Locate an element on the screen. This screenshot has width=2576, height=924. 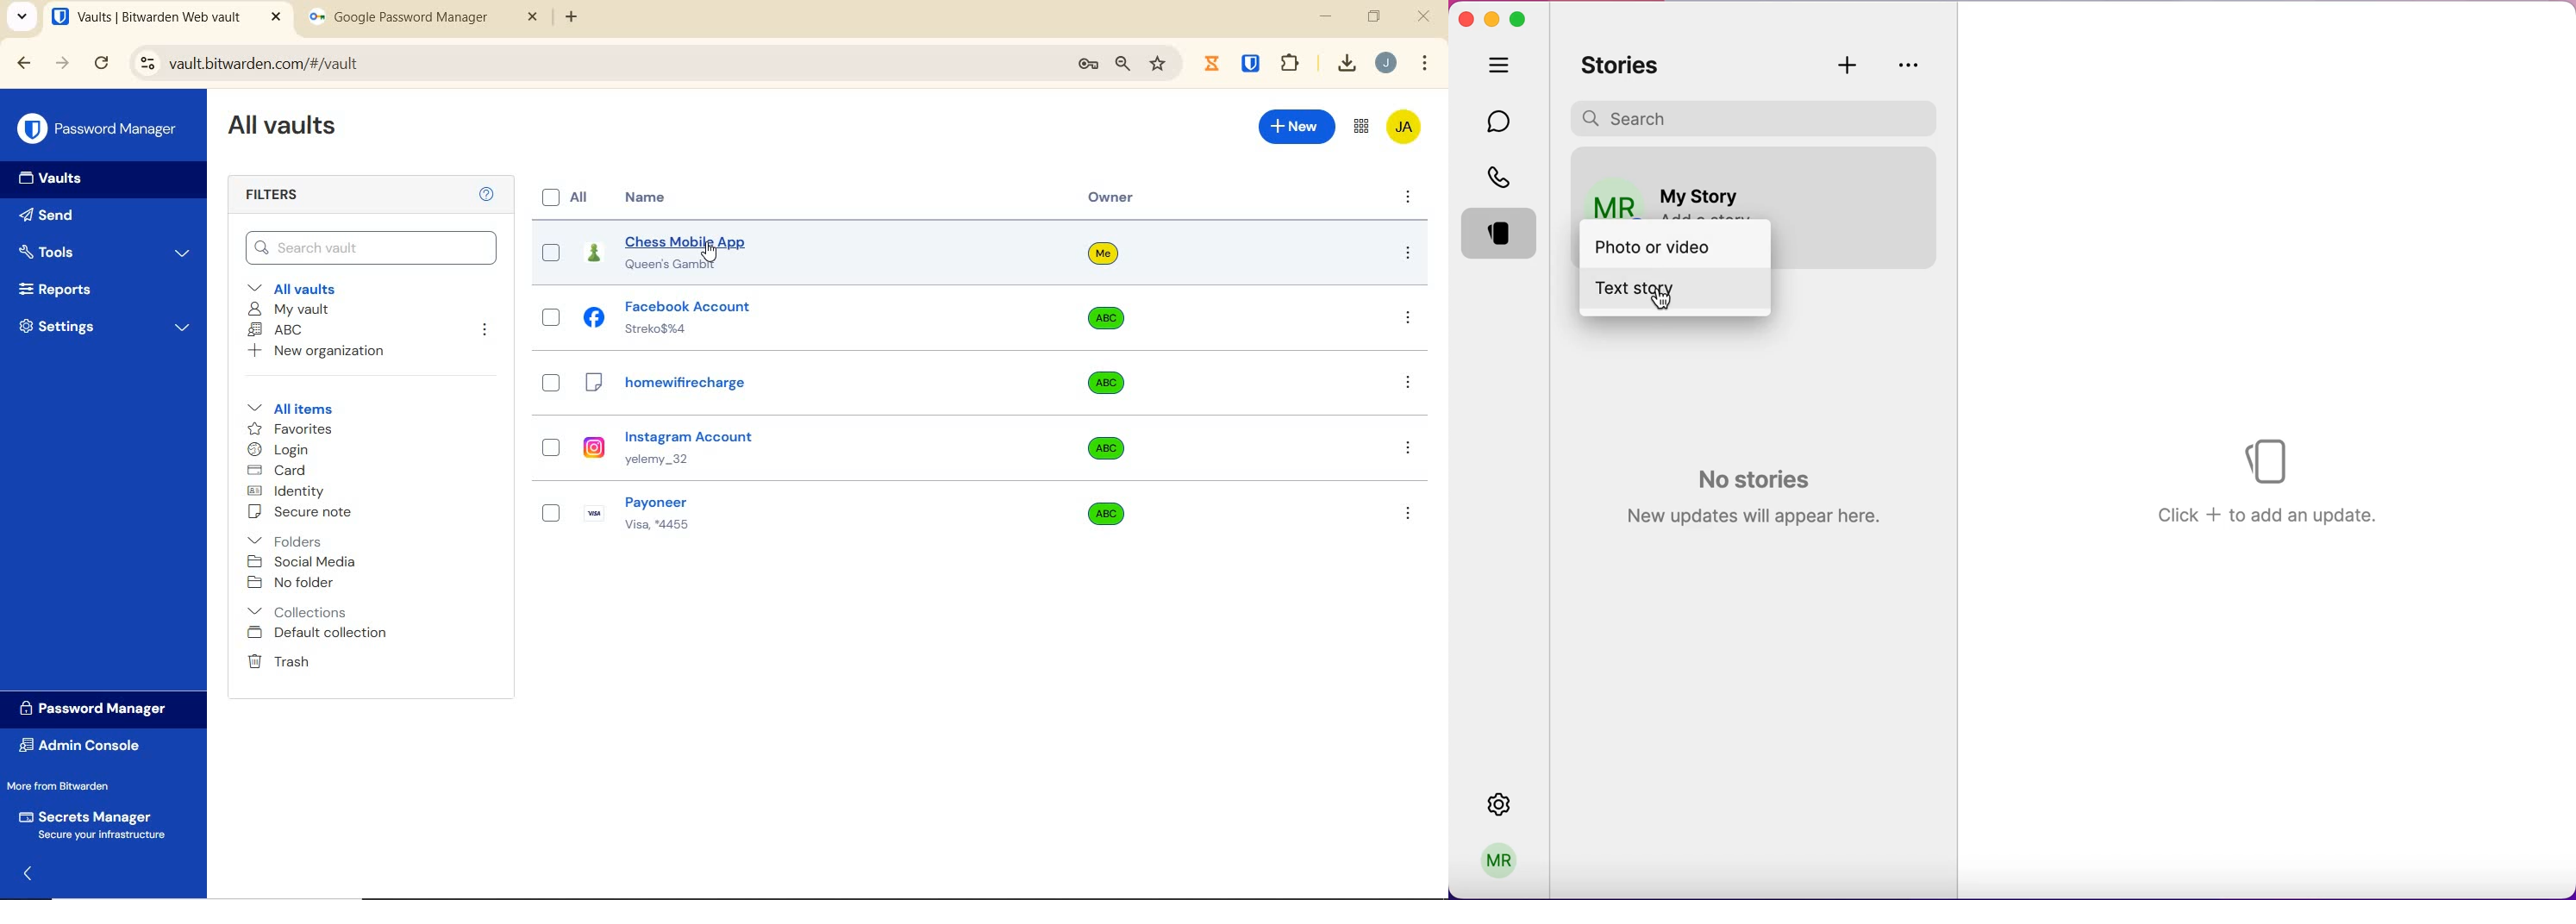
toggle between admin console and password manager is located at coordinates (1360, 126).